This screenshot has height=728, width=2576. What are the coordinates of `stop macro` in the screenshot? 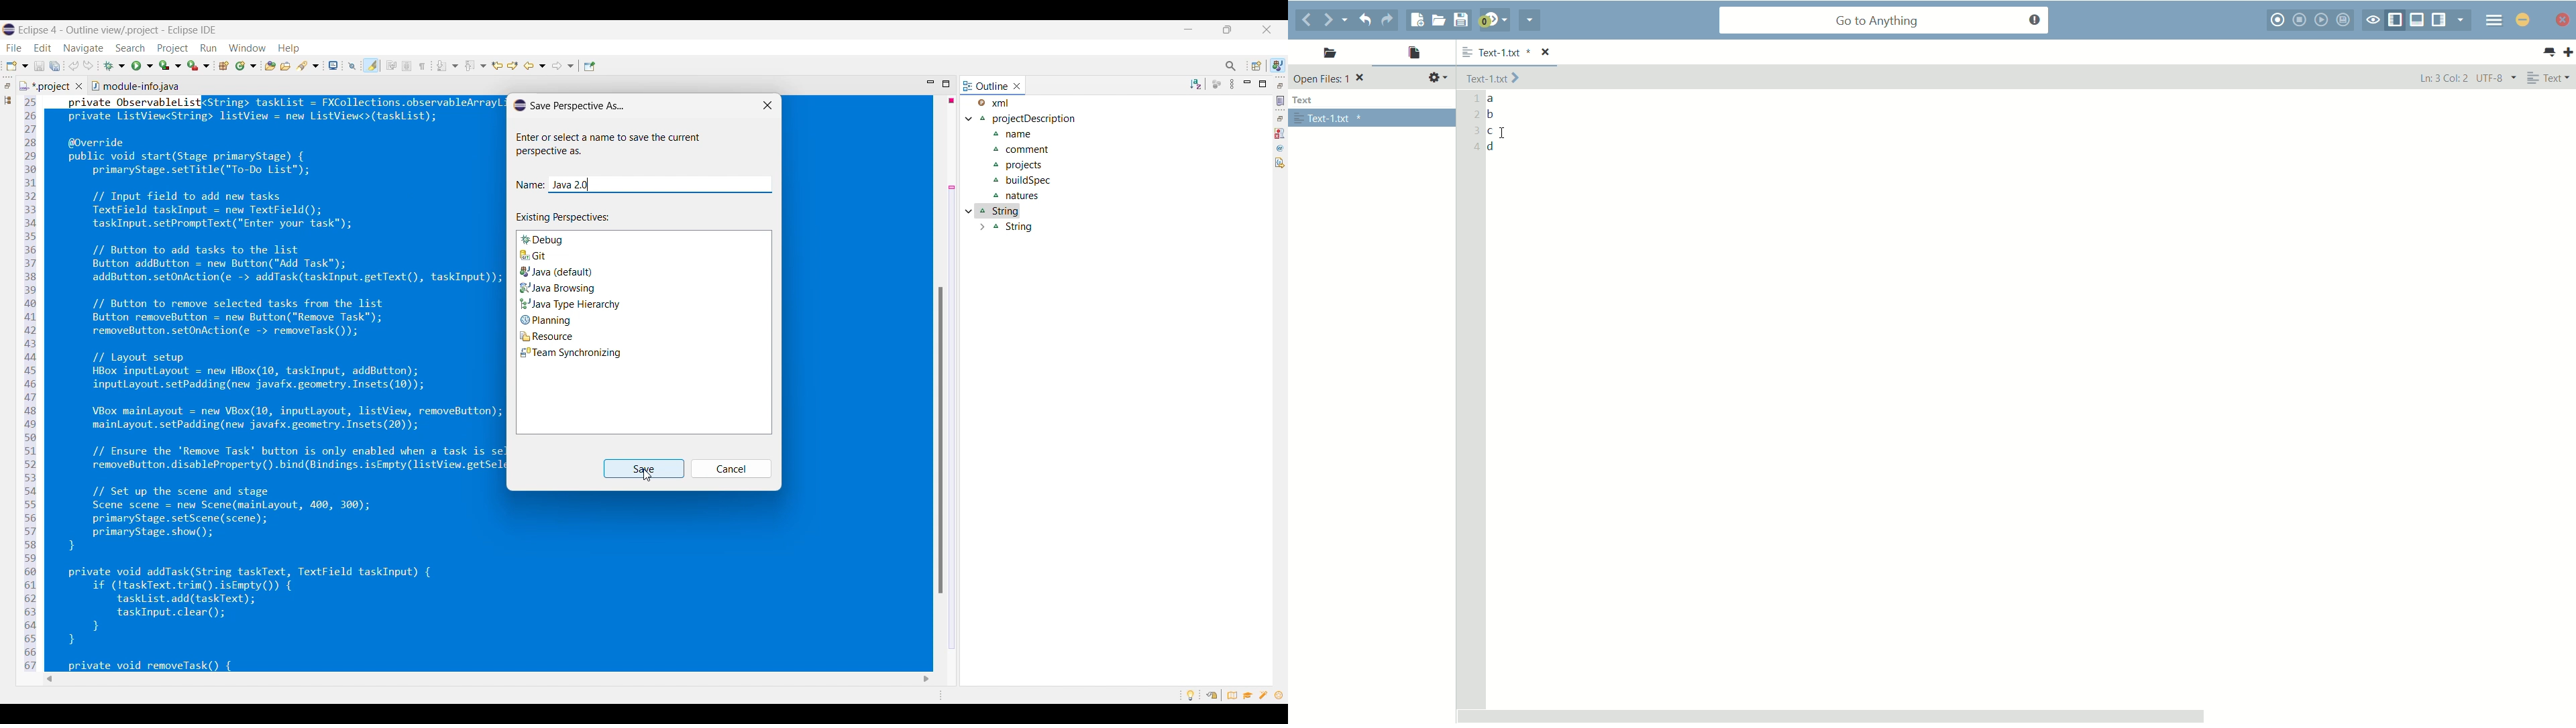 It's located at (2302, 19).